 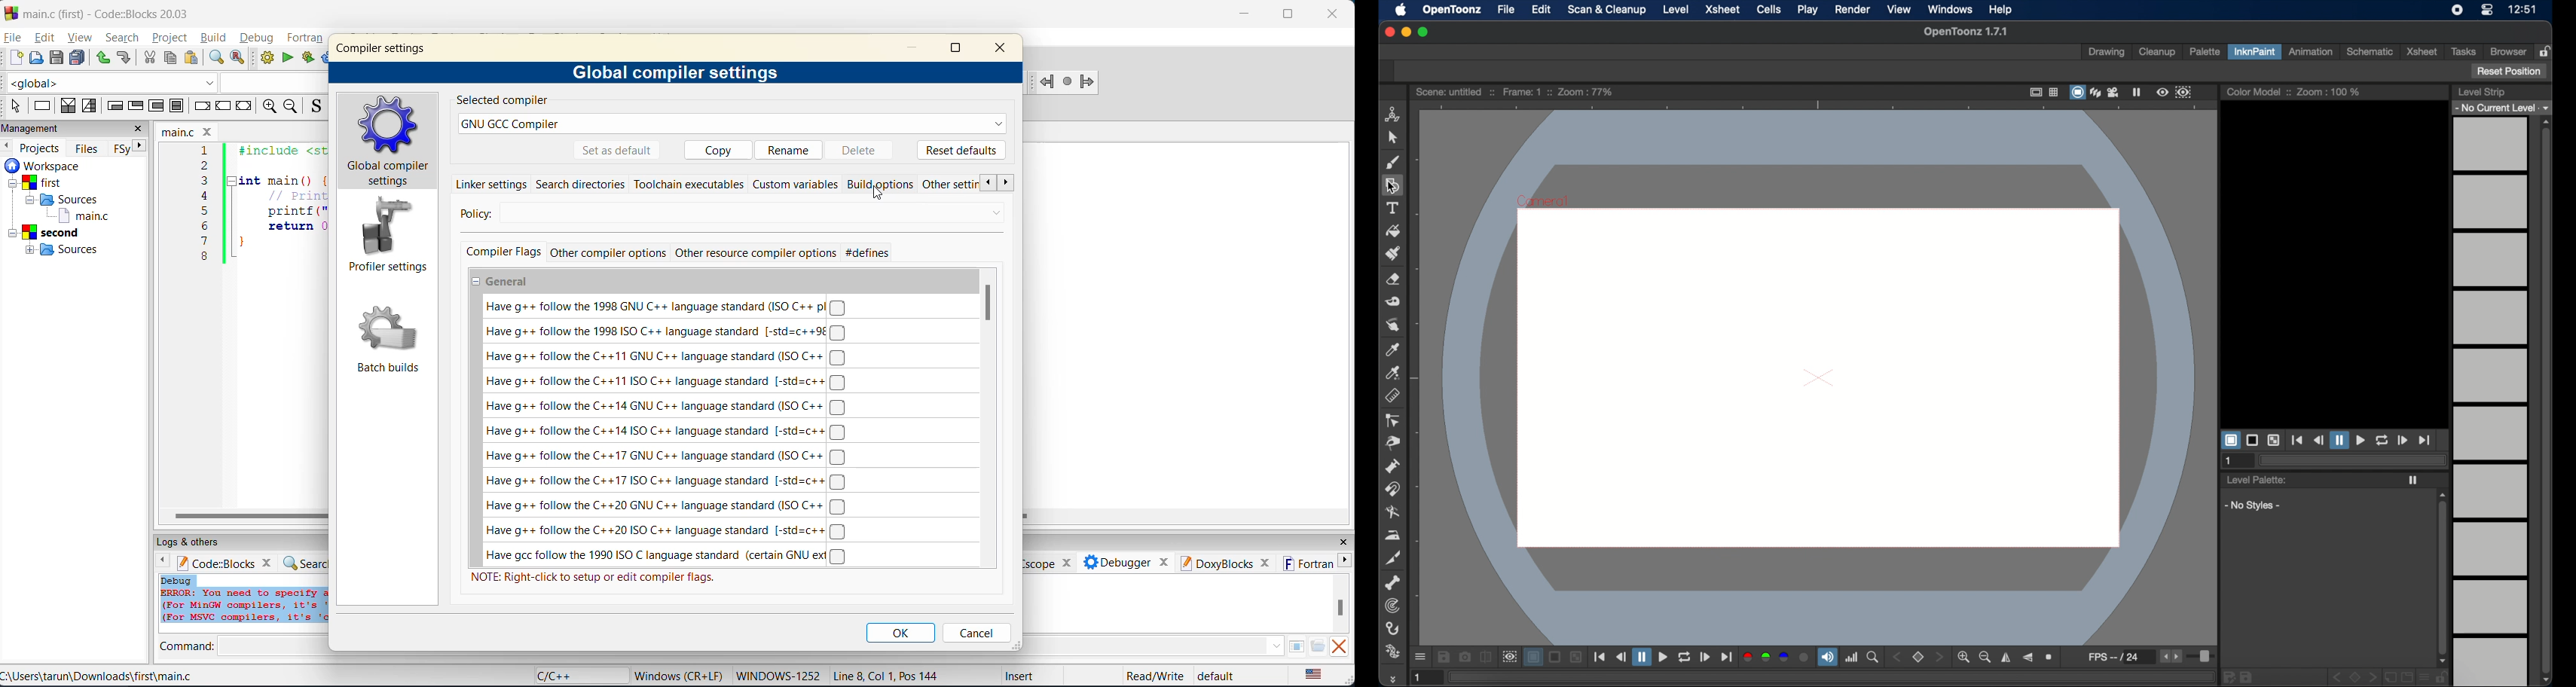 I want to click on 3dview, so click(x=2097, y=93).